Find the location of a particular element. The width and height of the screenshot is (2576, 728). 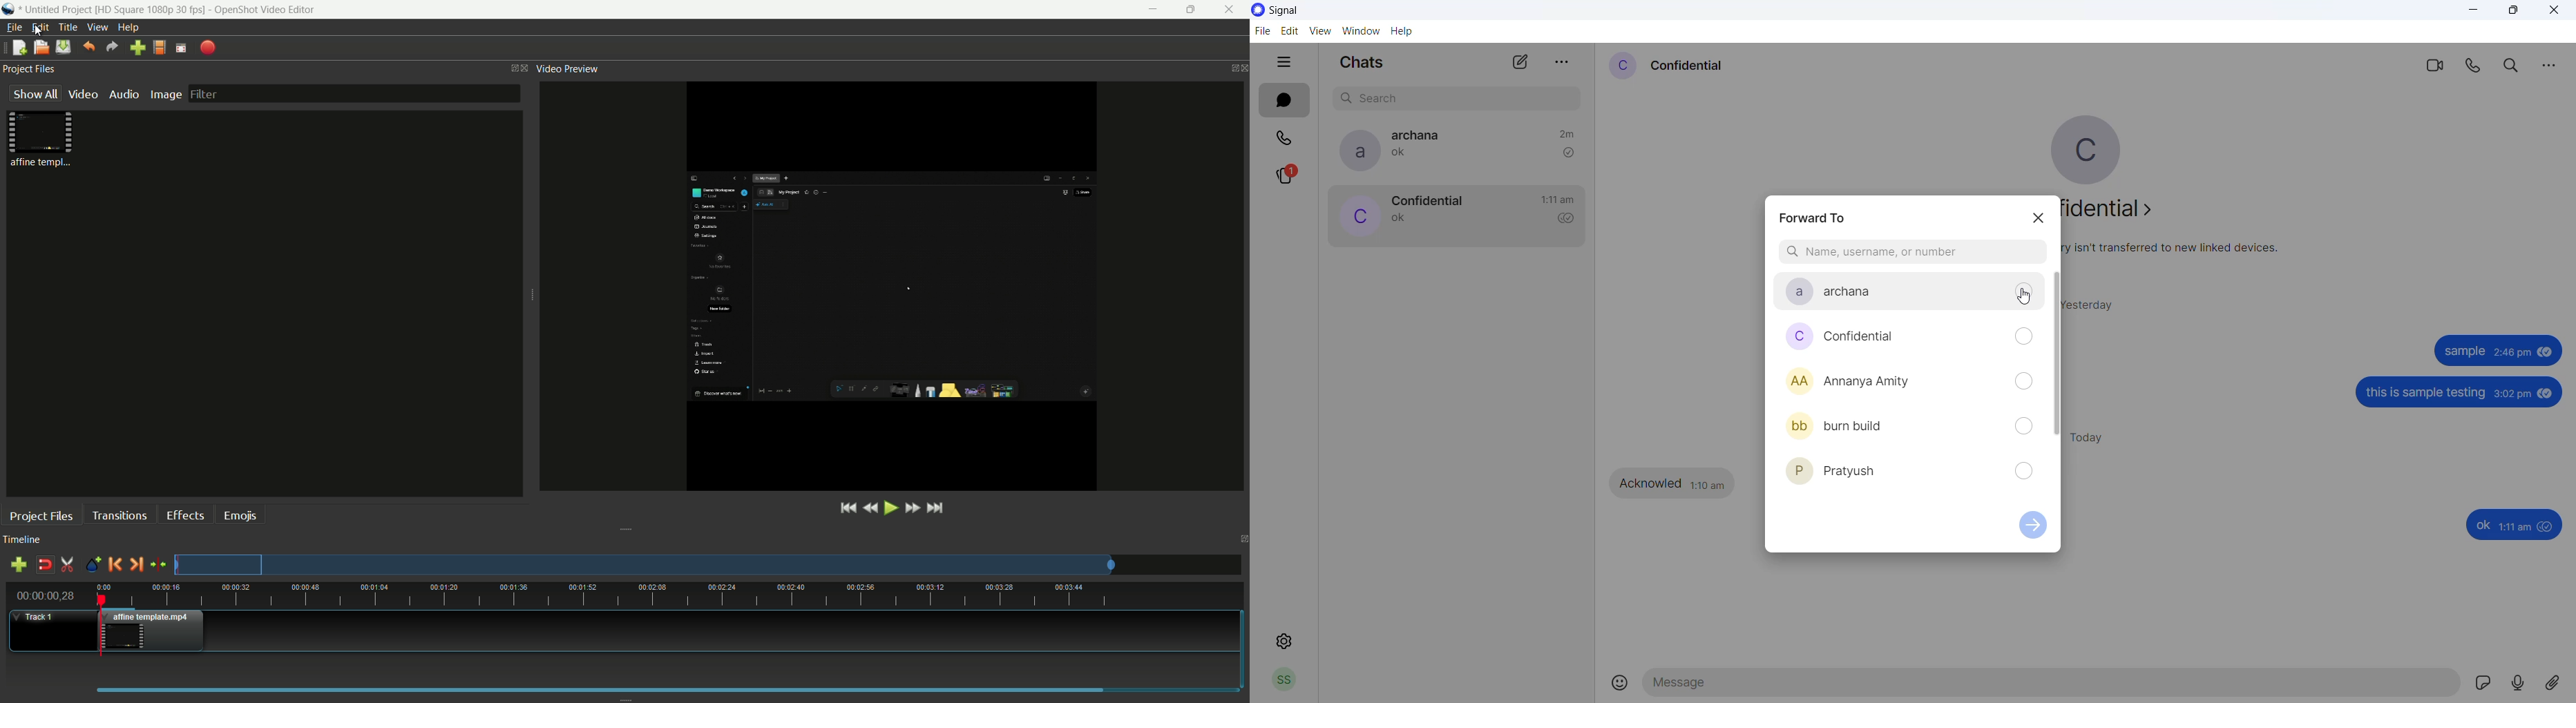

project name is located at coordinates (58, 10).